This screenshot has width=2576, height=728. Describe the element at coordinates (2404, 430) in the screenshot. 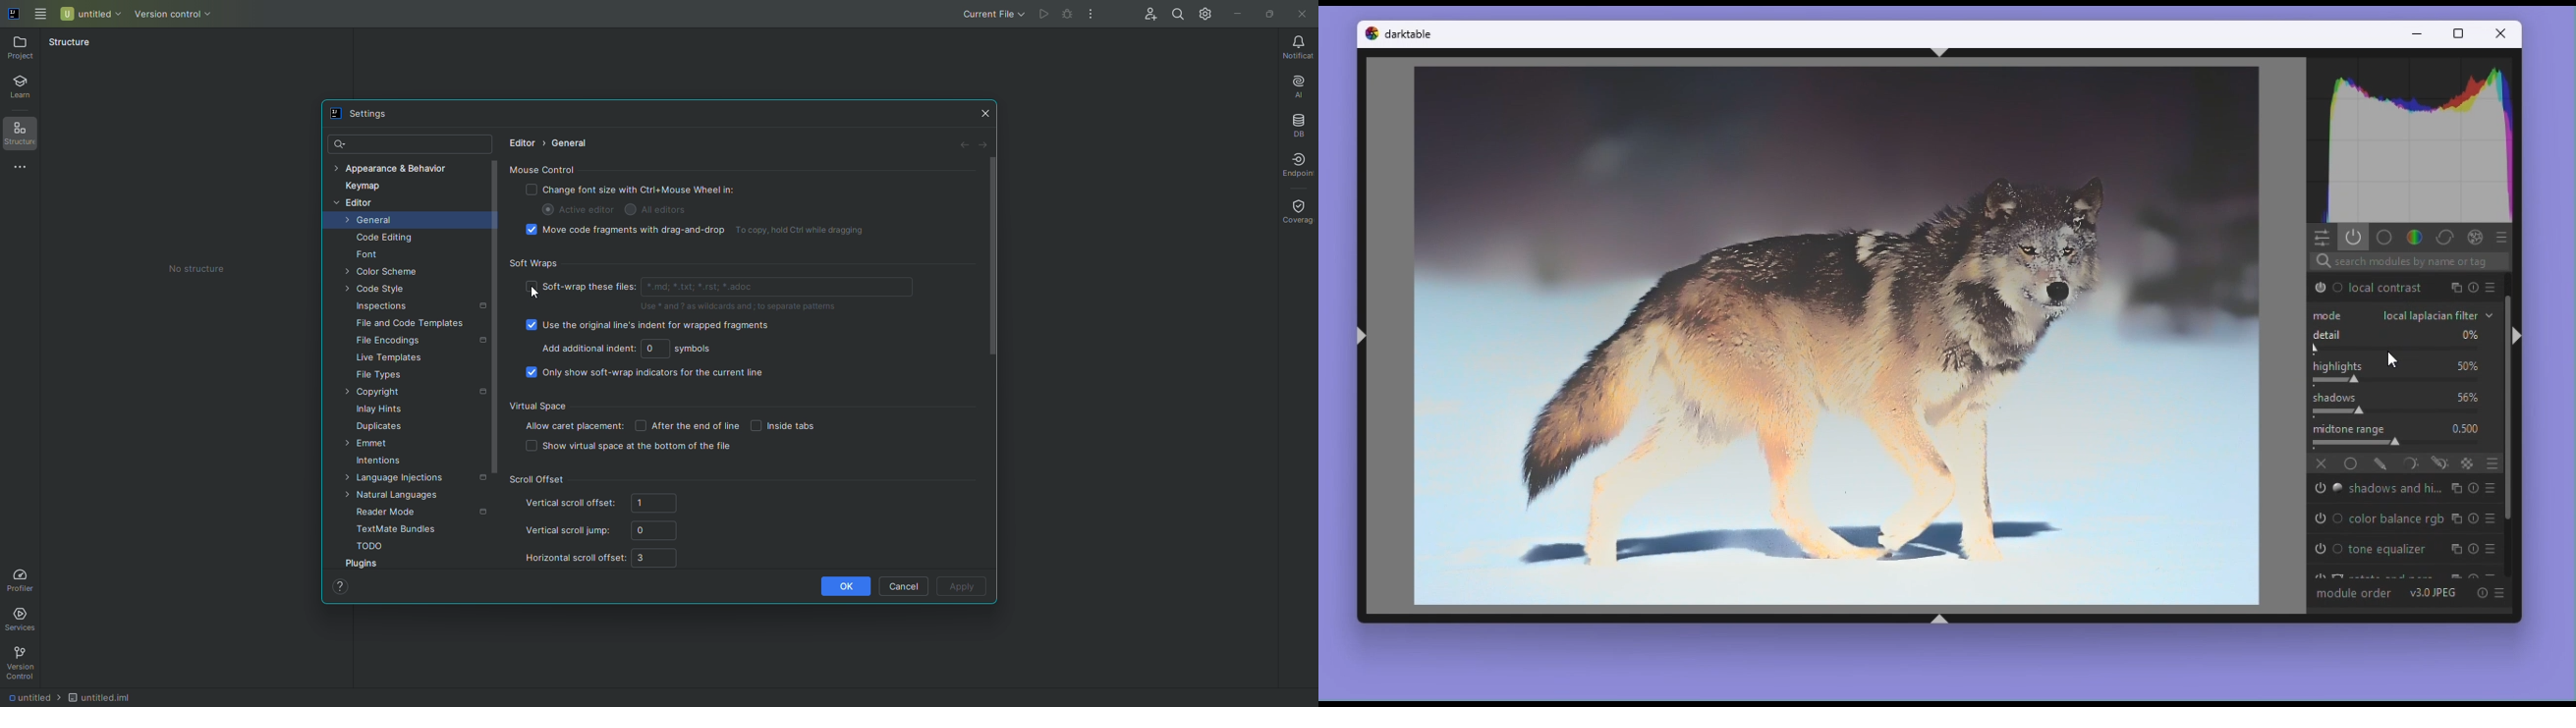

I see `MidTone range 0.500` at that location.